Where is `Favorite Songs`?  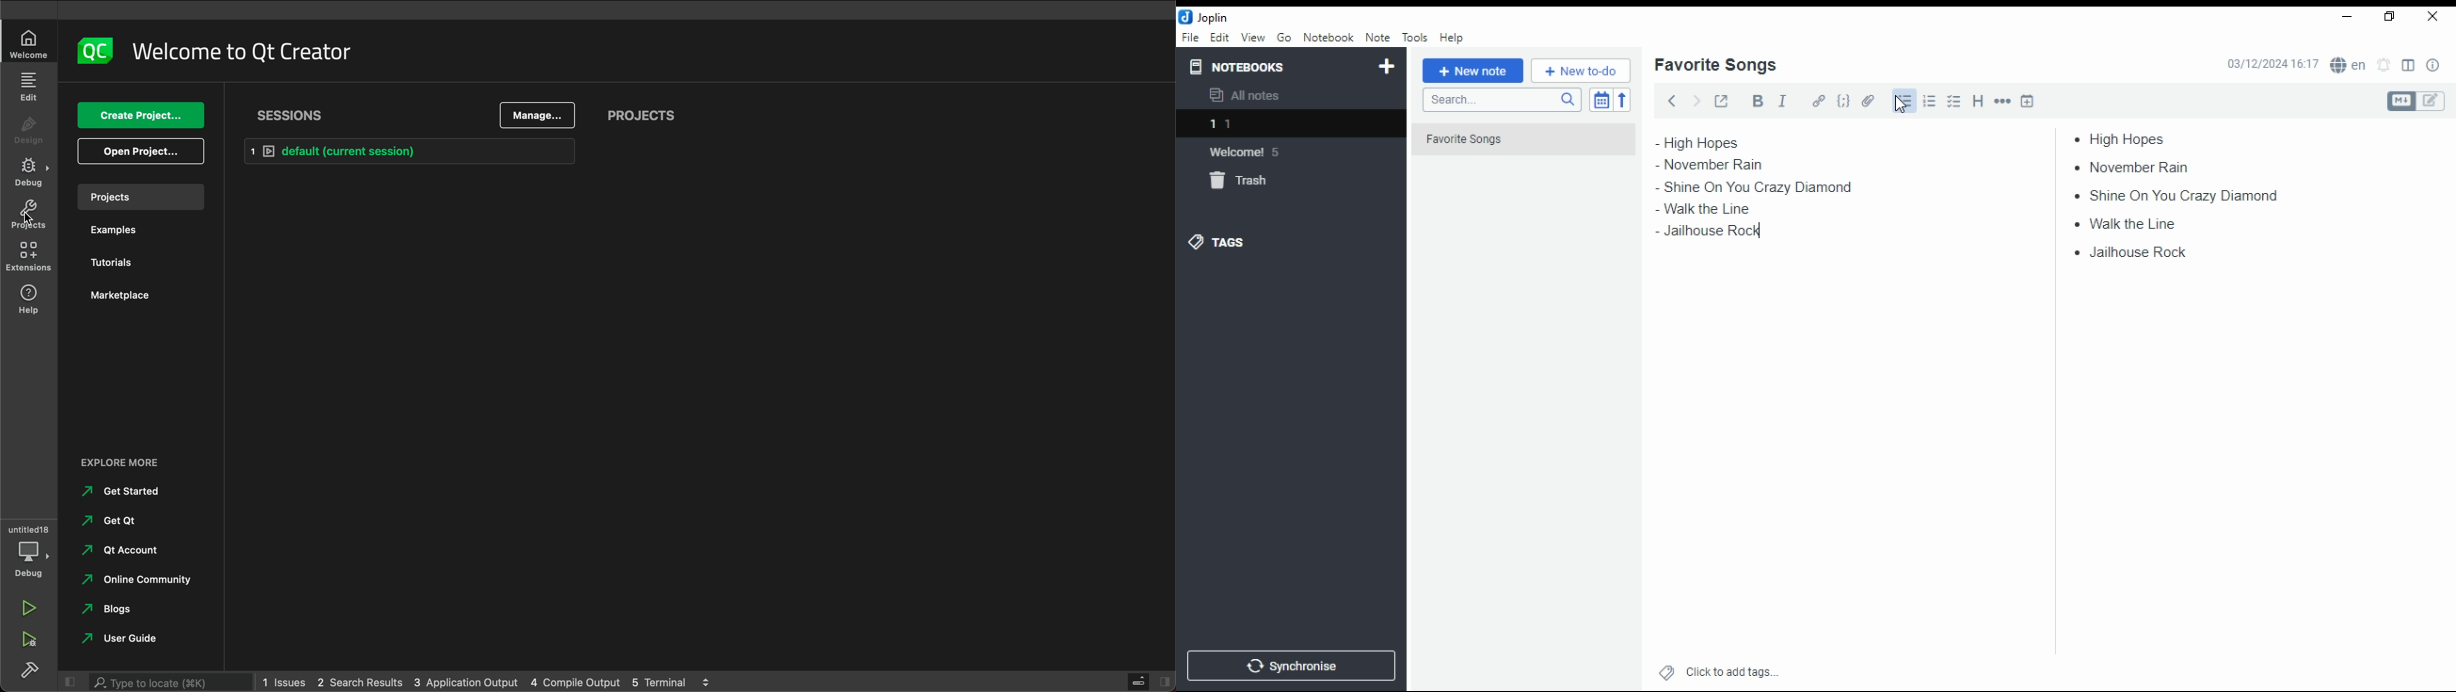
Favorite Songs is located at coordinates (1513, 140).